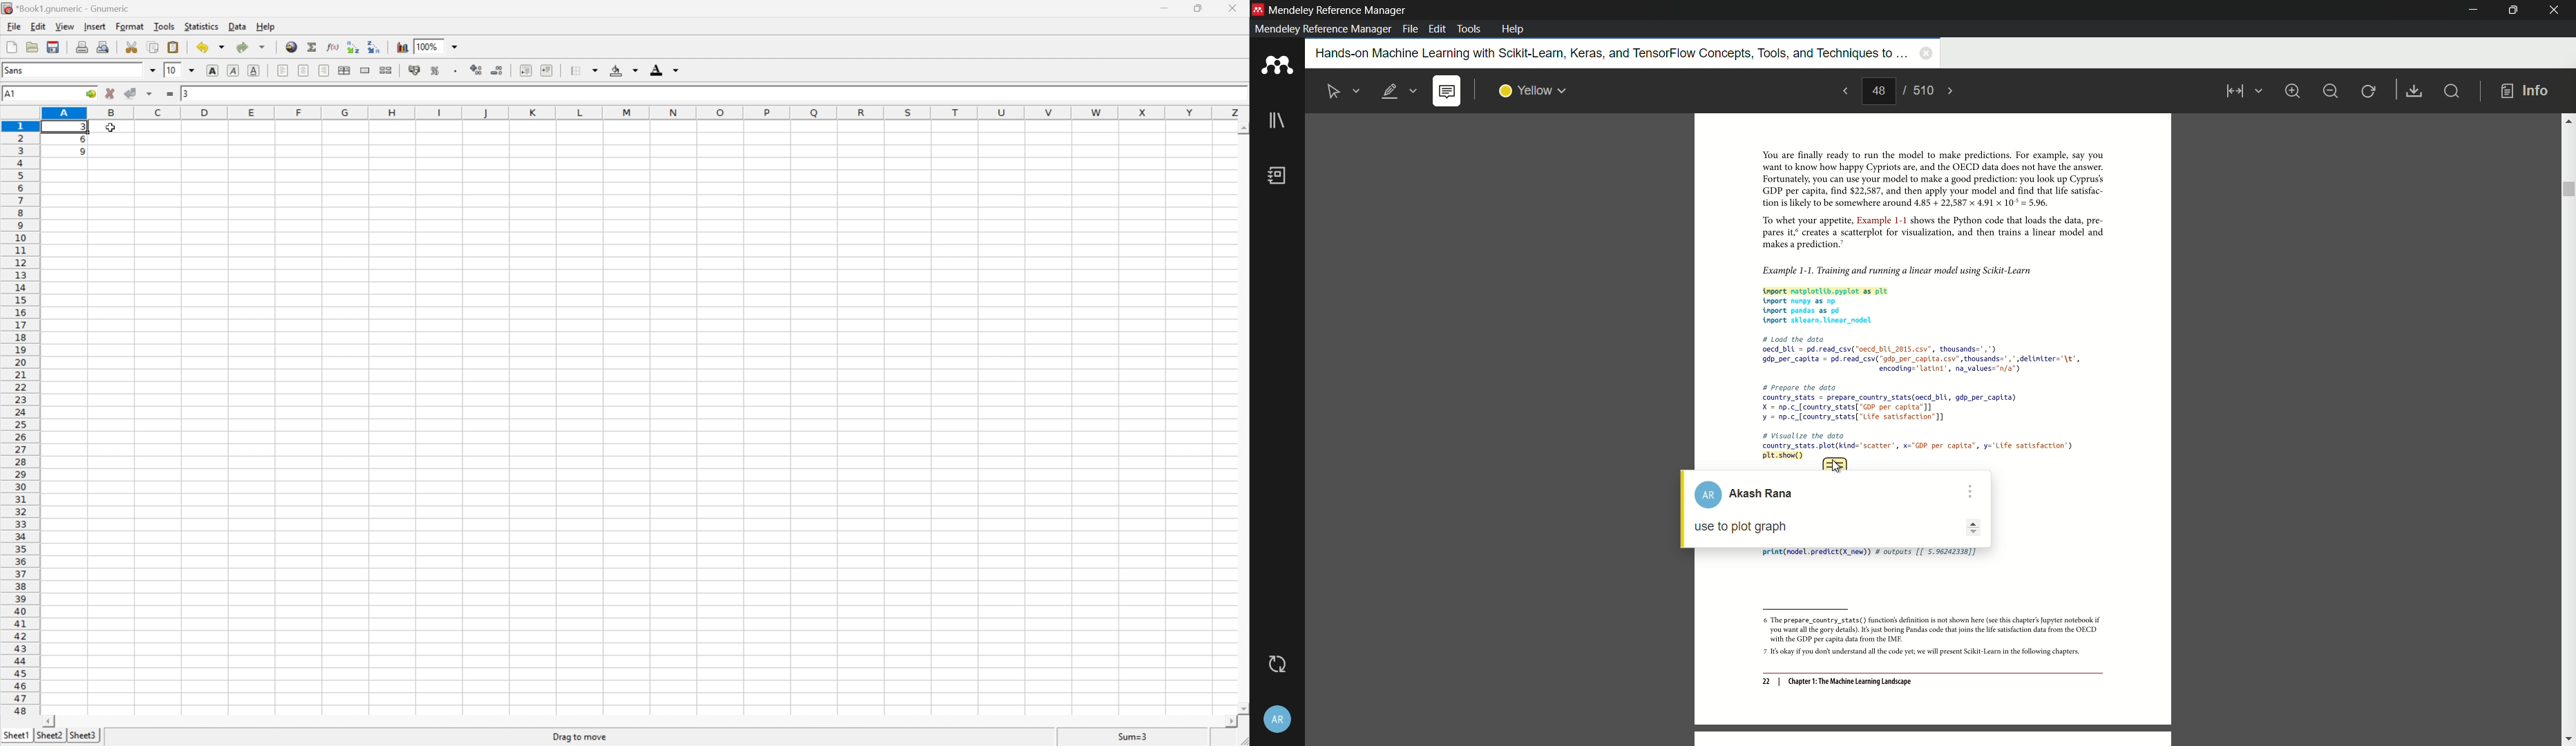  What do you see at coordinates (1922, 90) in the screenshot?
I see `total page` at bounding box center [1922, 90].